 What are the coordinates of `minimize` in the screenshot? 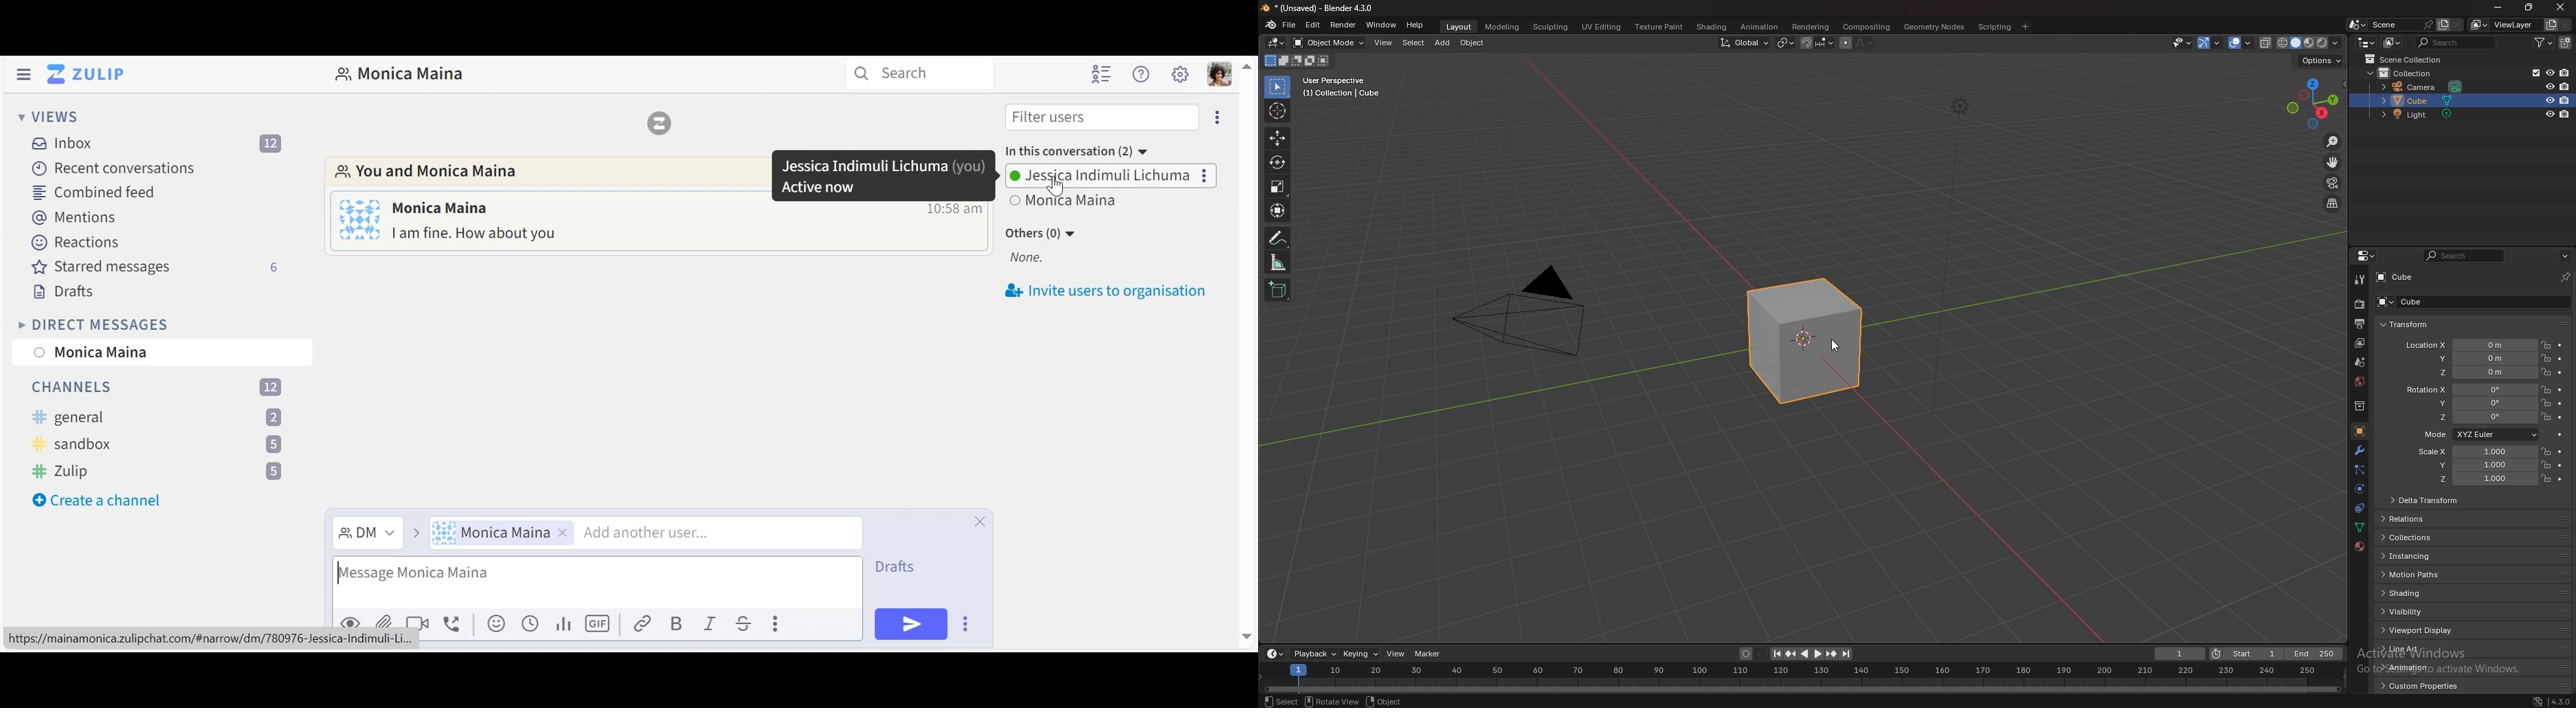 It's located at (2498, 8).